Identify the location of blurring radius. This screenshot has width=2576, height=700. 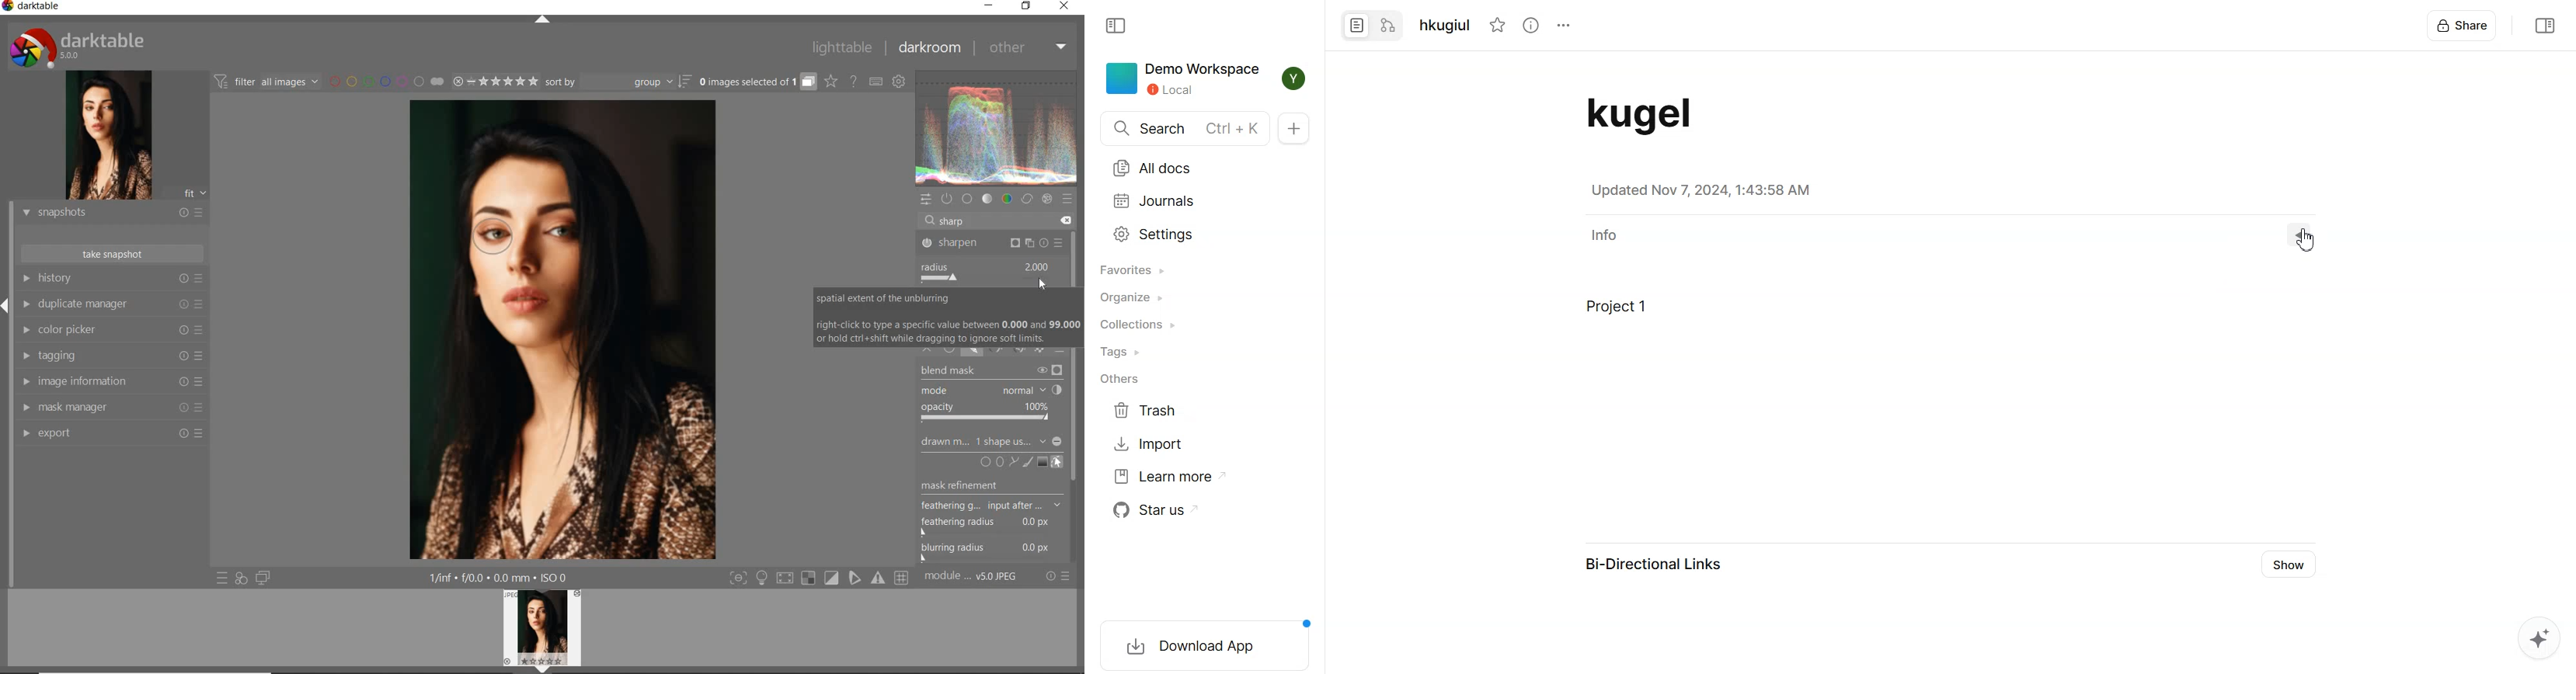
(987, 552).